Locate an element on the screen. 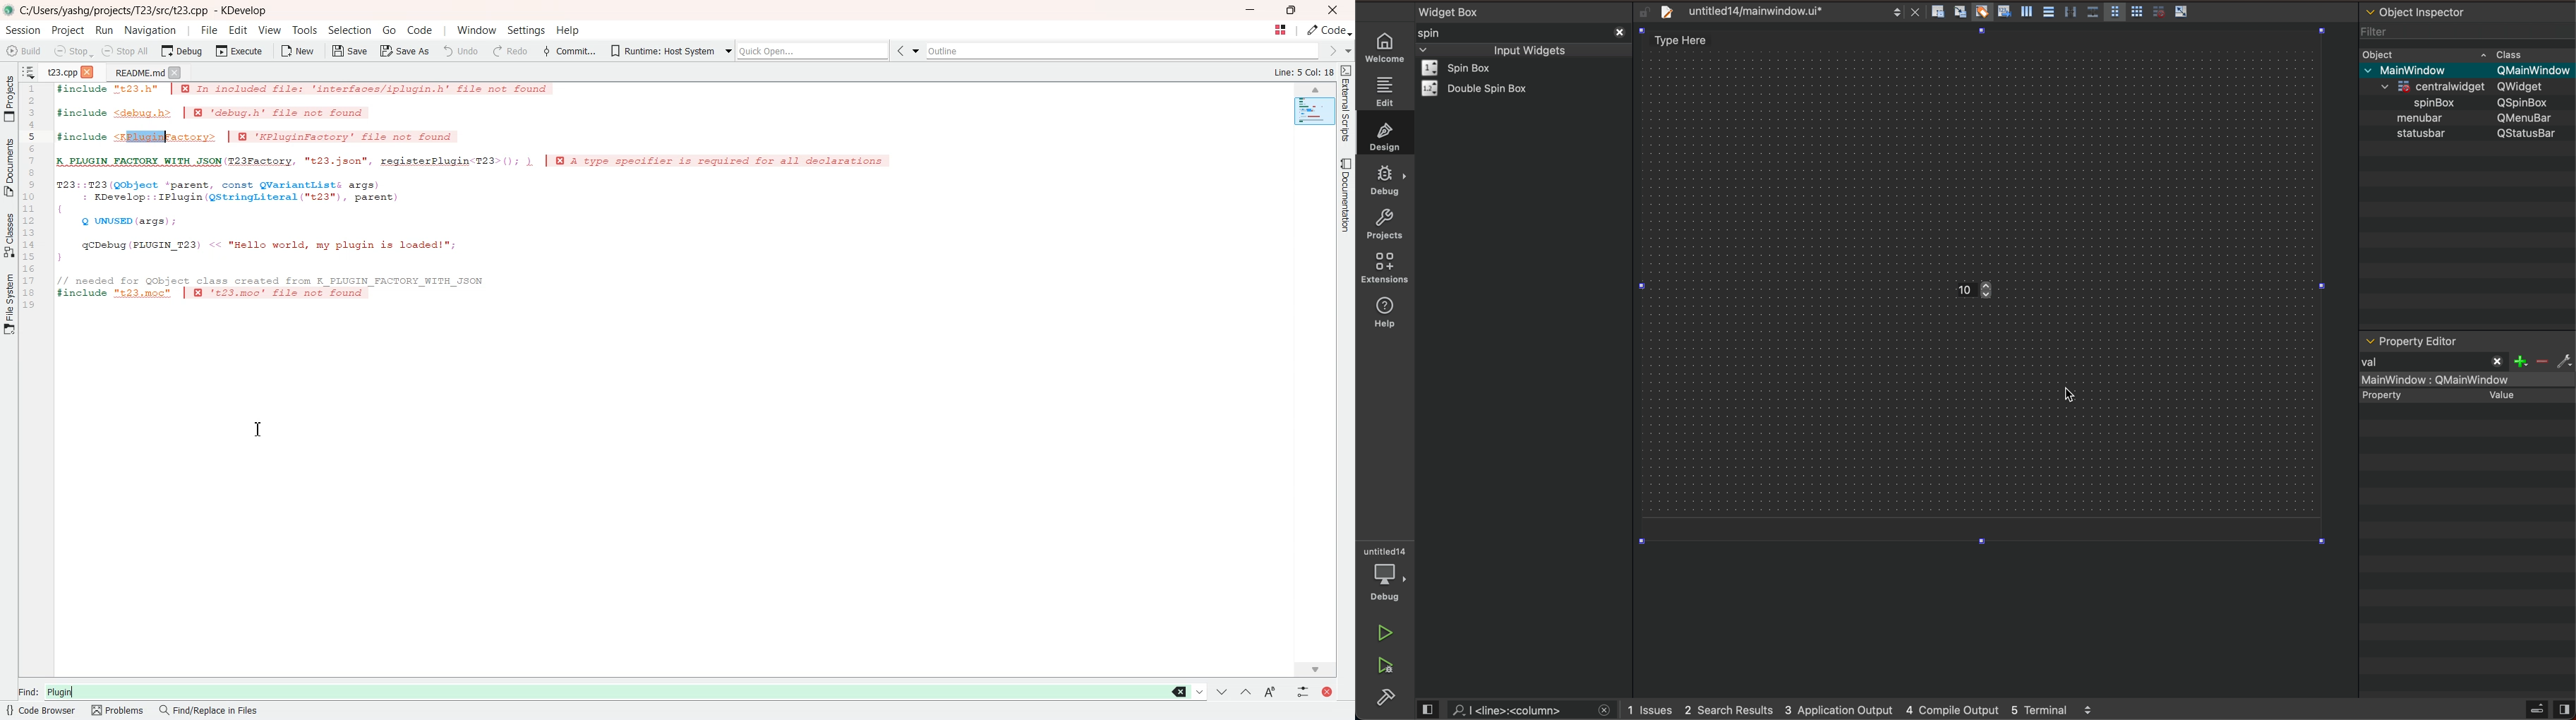  close is located at coordinates (1618, 31).